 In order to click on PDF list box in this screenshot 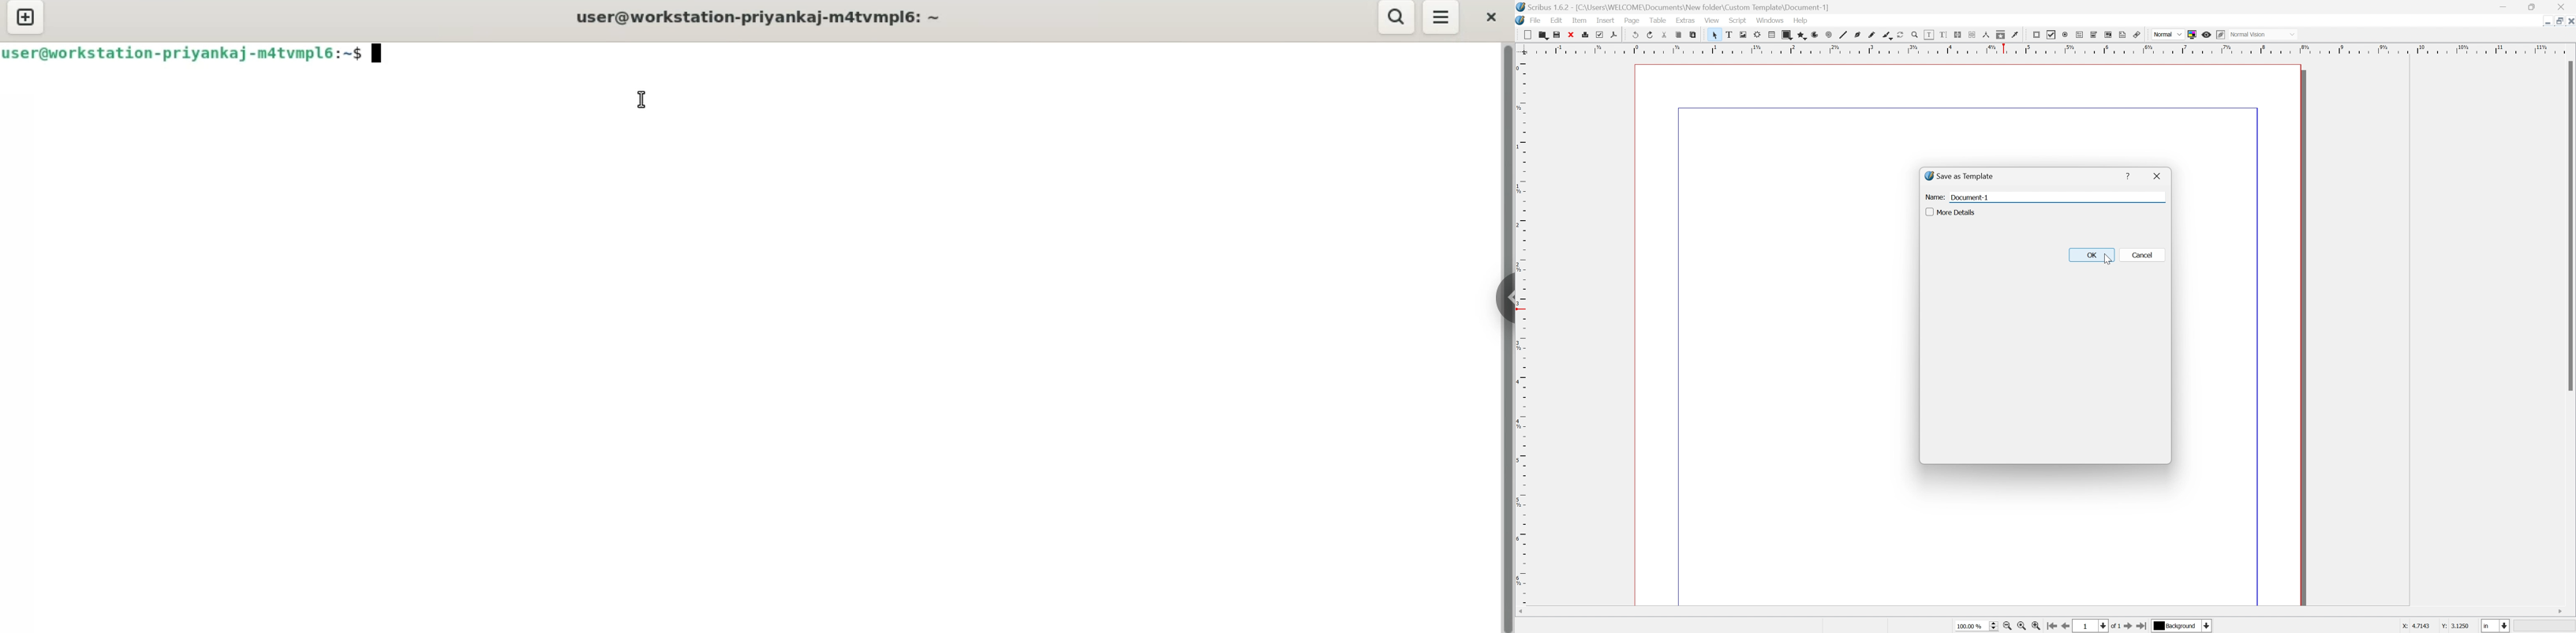, I will do `click(2108, 34)`.